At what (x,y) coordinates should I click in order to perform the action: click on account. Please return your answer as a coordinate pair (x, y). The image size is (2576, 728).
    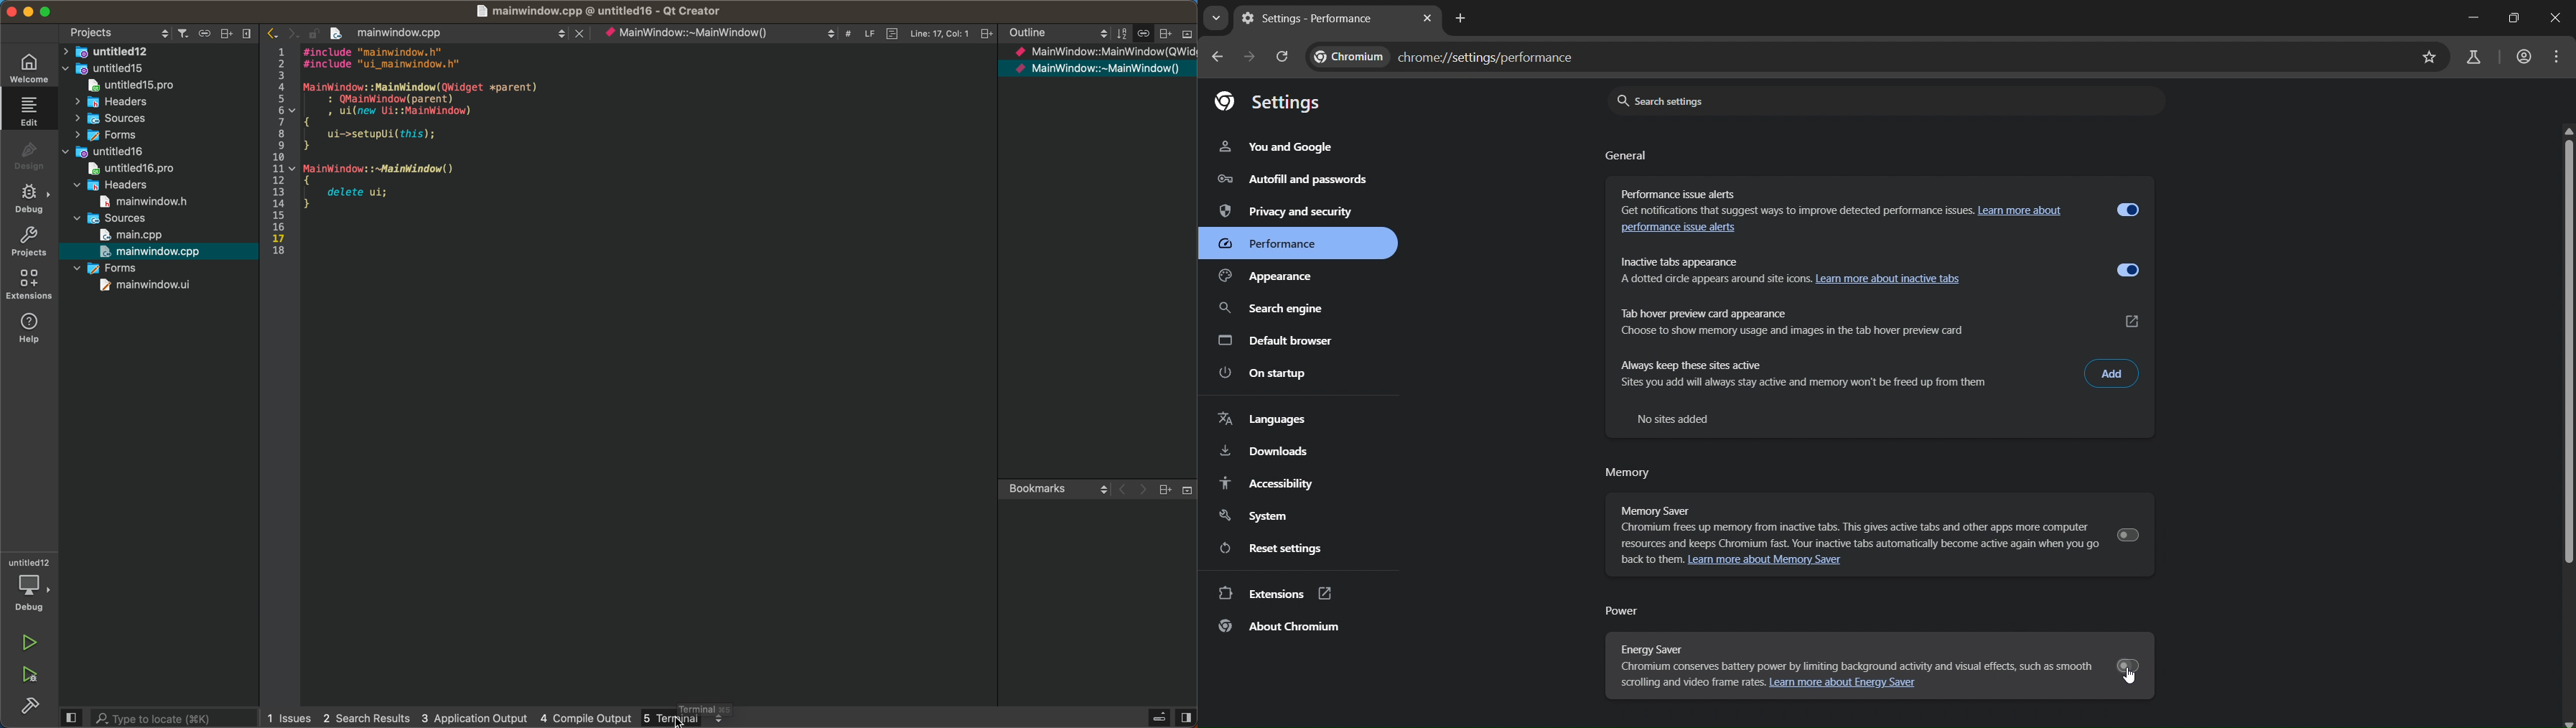
    Looking at the image, I should click on (2522, 56).